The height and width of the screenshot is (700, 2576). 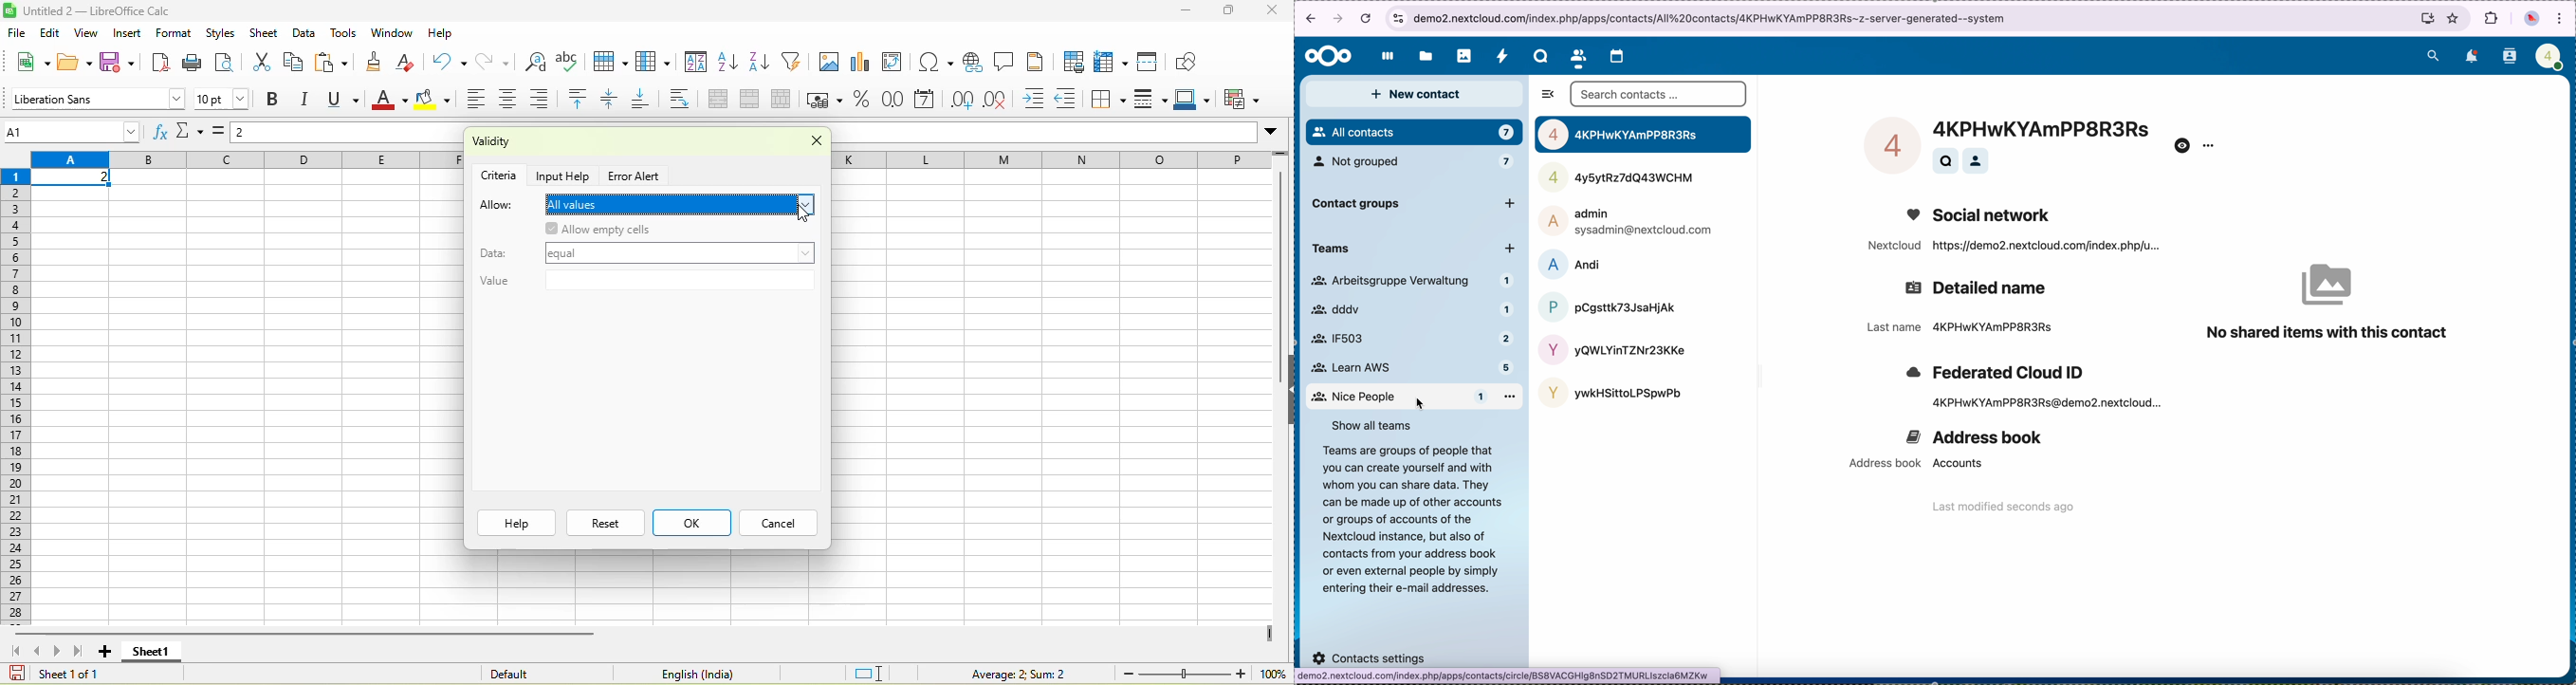 I want to click on Andi, so click(x=1576, y=263).